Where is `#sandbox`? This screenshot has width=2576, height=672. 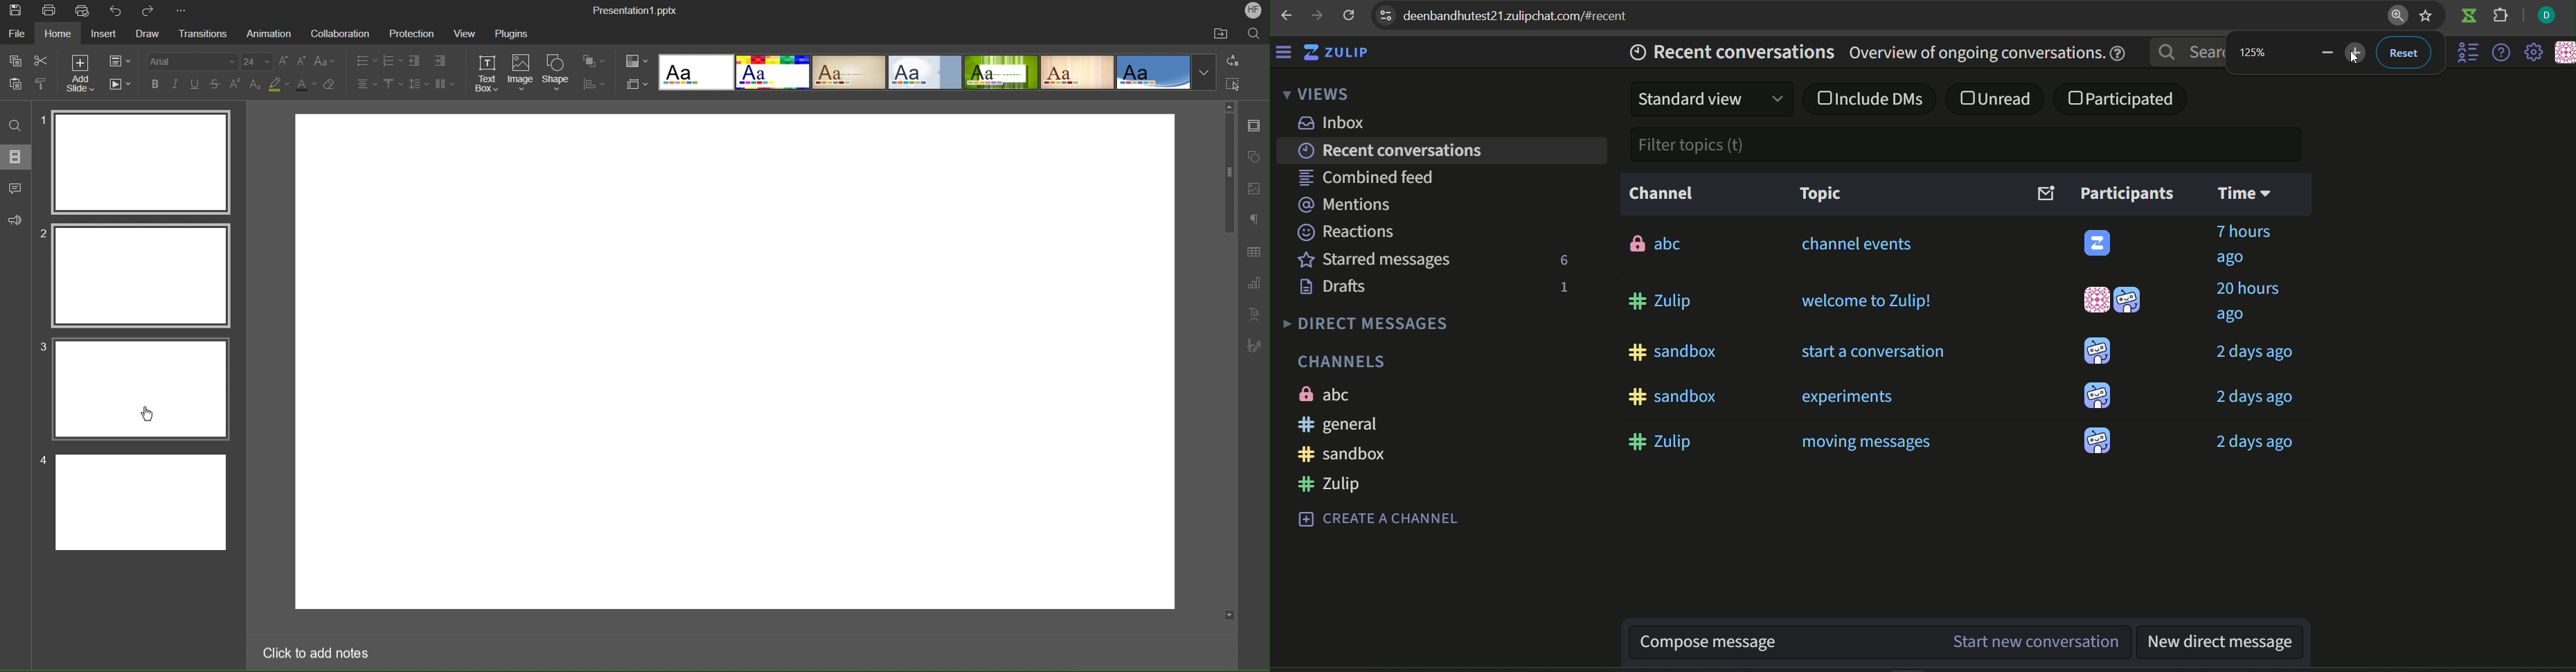 #sandbox is located at coordinates (1670, 351).